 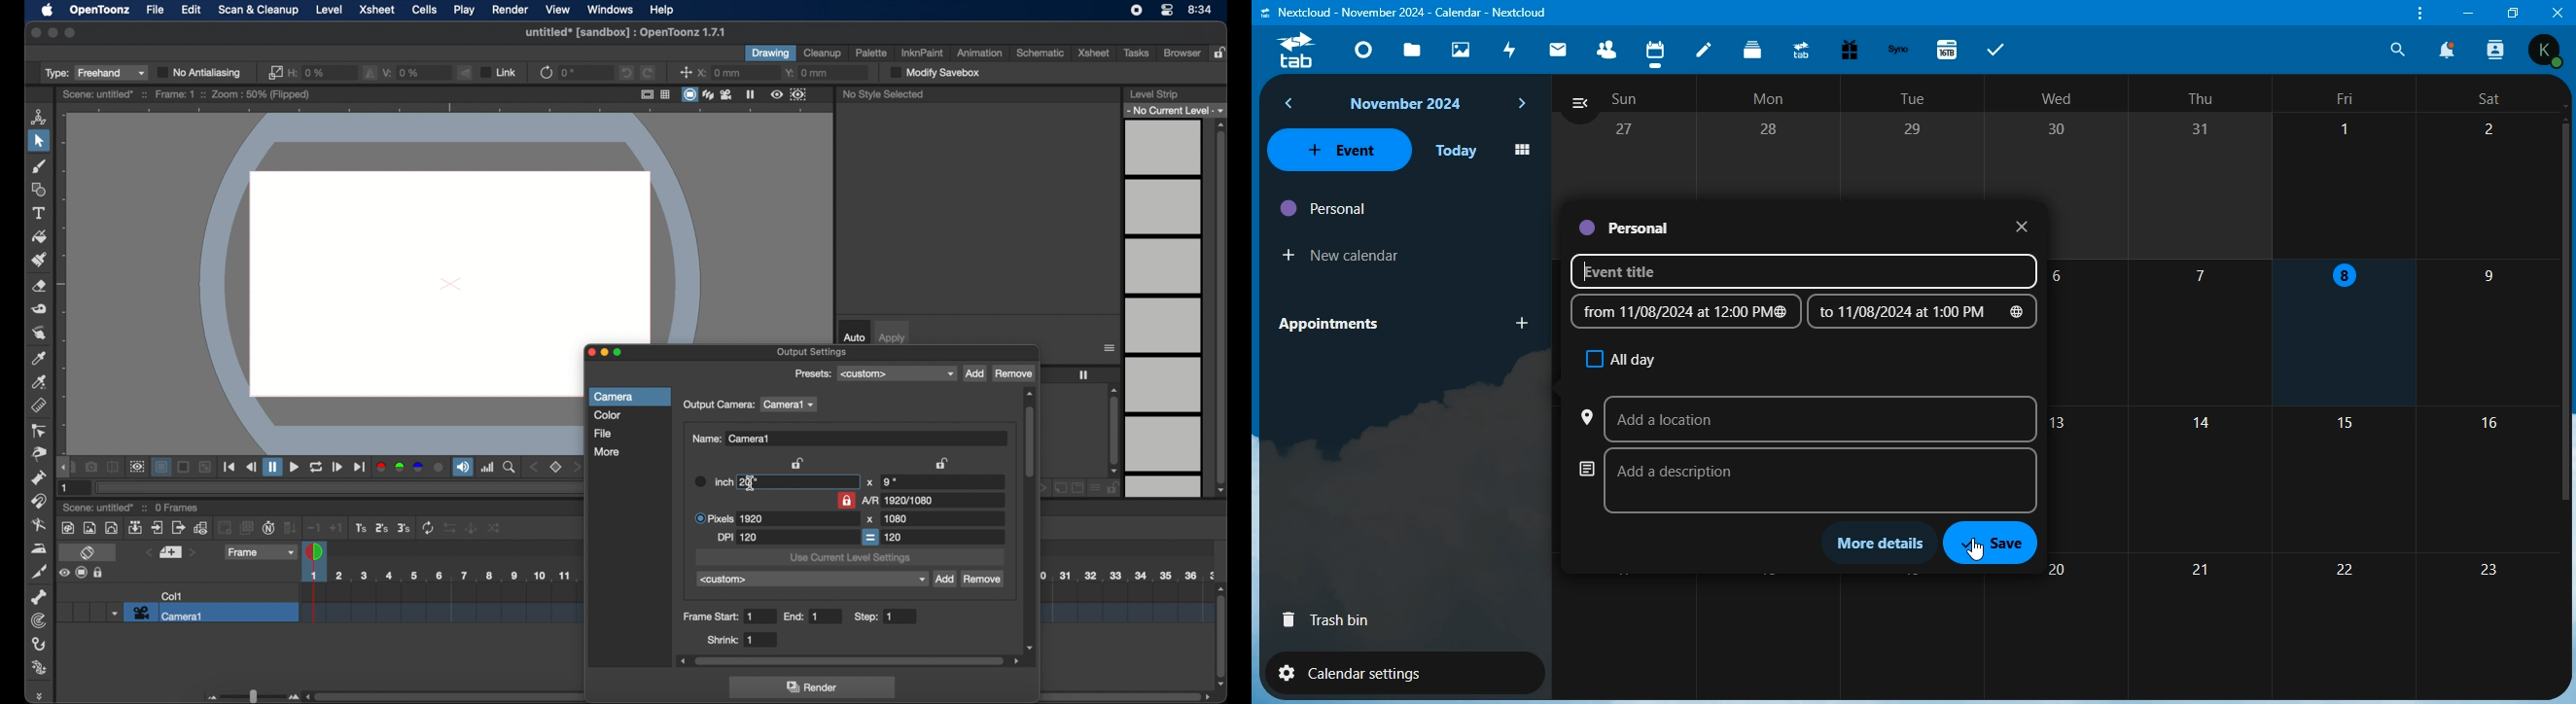 What do you see at coordinates (201, 527) in the screenshot?
I see `` at bounding box center [201, 527].